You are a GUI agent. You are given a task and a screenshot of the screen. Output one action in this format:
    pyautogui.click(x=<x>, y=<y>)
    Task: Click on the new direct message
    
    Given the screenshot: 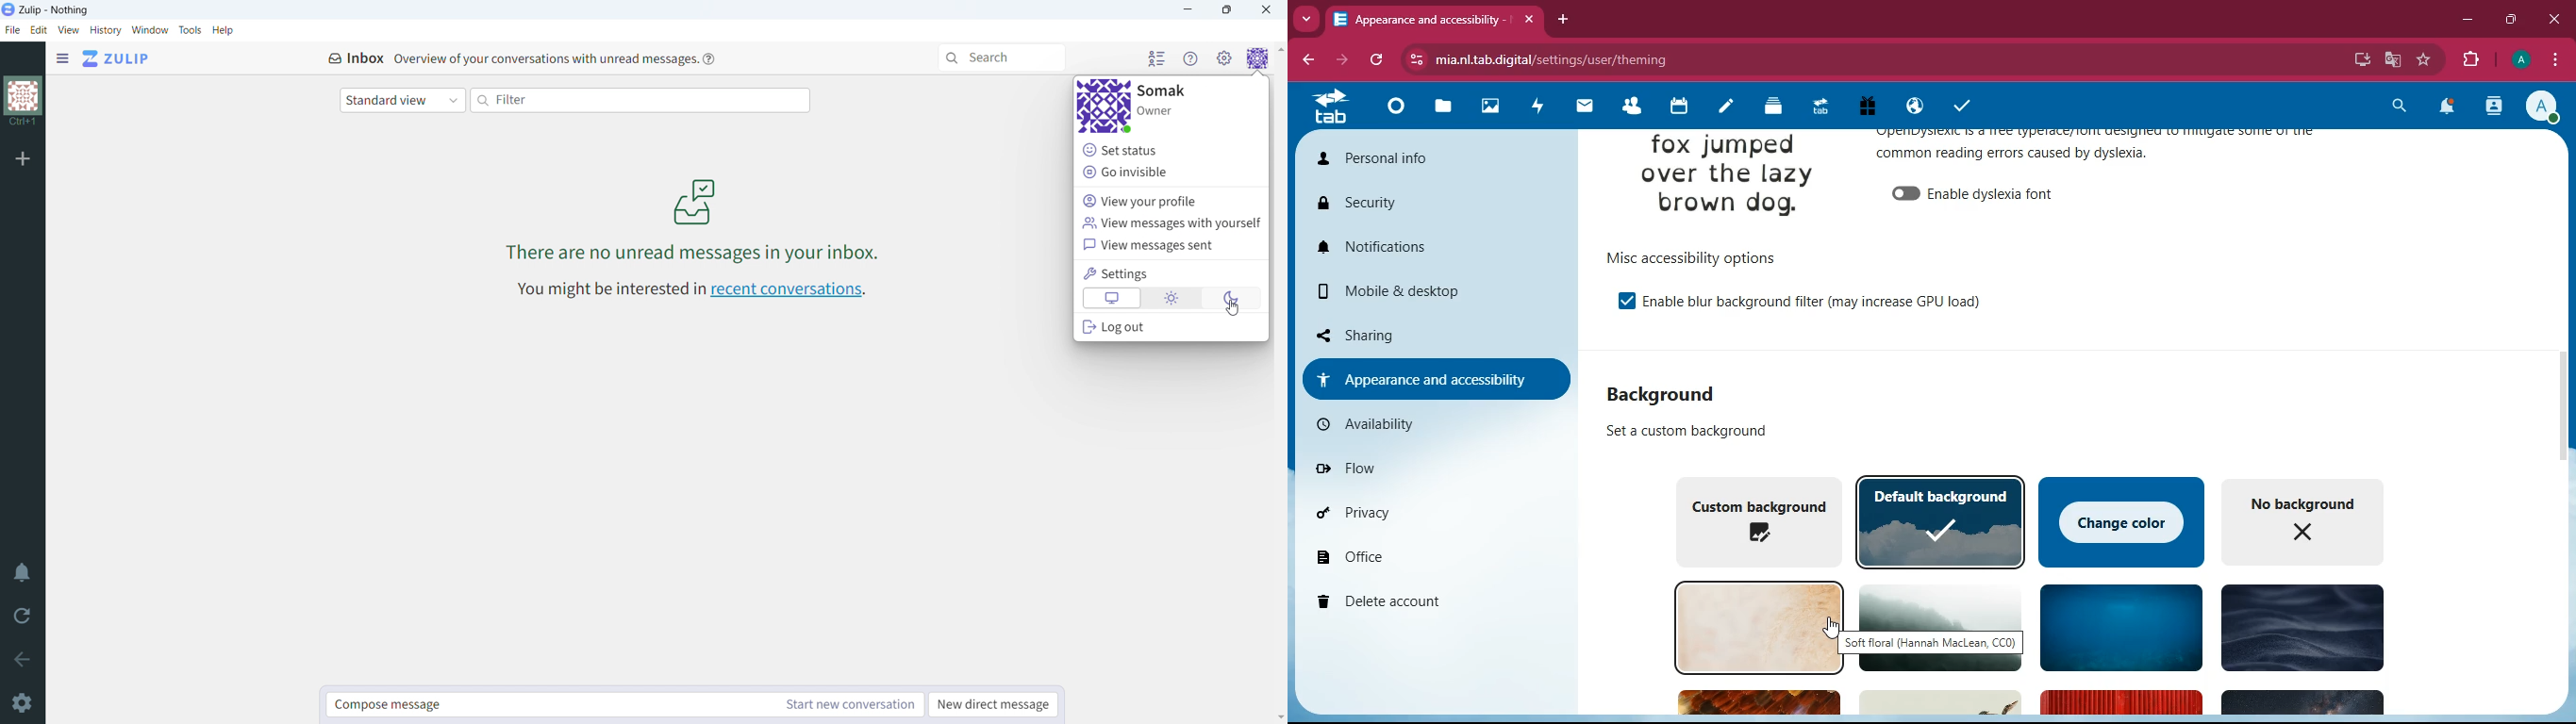 What is the action you would take?
    pyautogui.click(x=993, y=705)
    